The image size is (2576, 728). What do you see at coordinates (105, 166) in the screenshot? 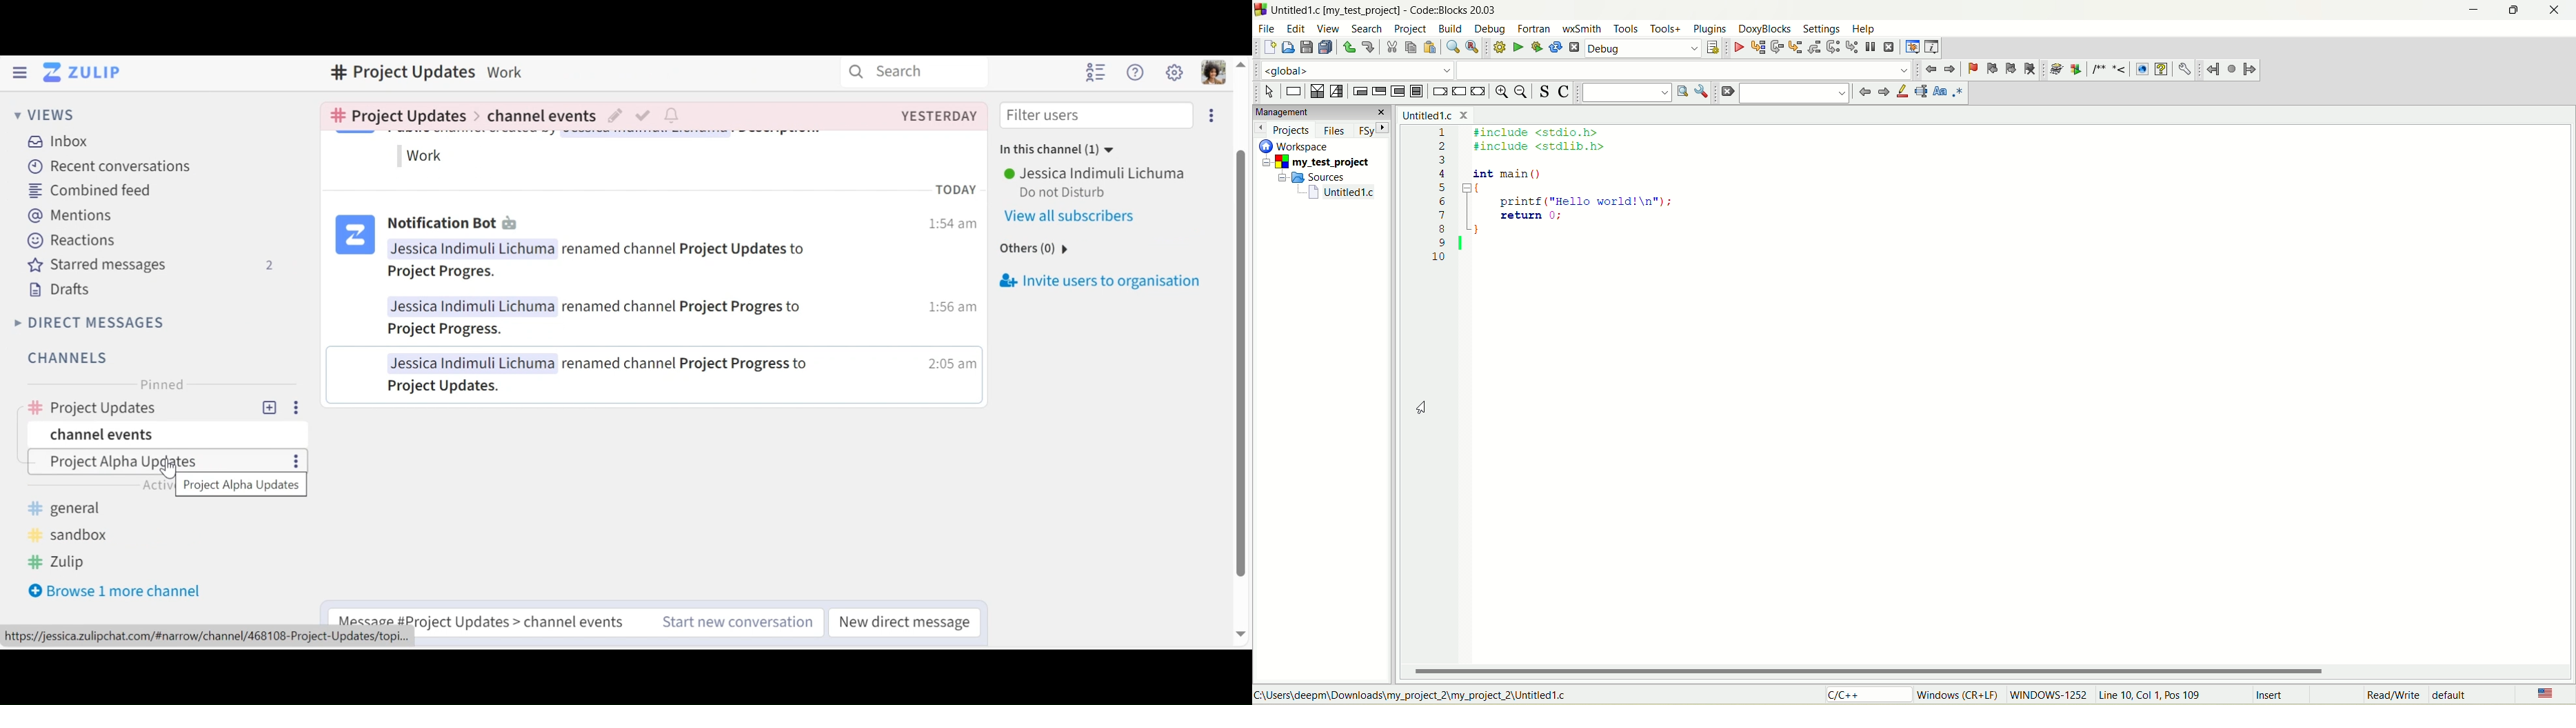
I see `Recent Conversations` at bounding box center [105, 166].